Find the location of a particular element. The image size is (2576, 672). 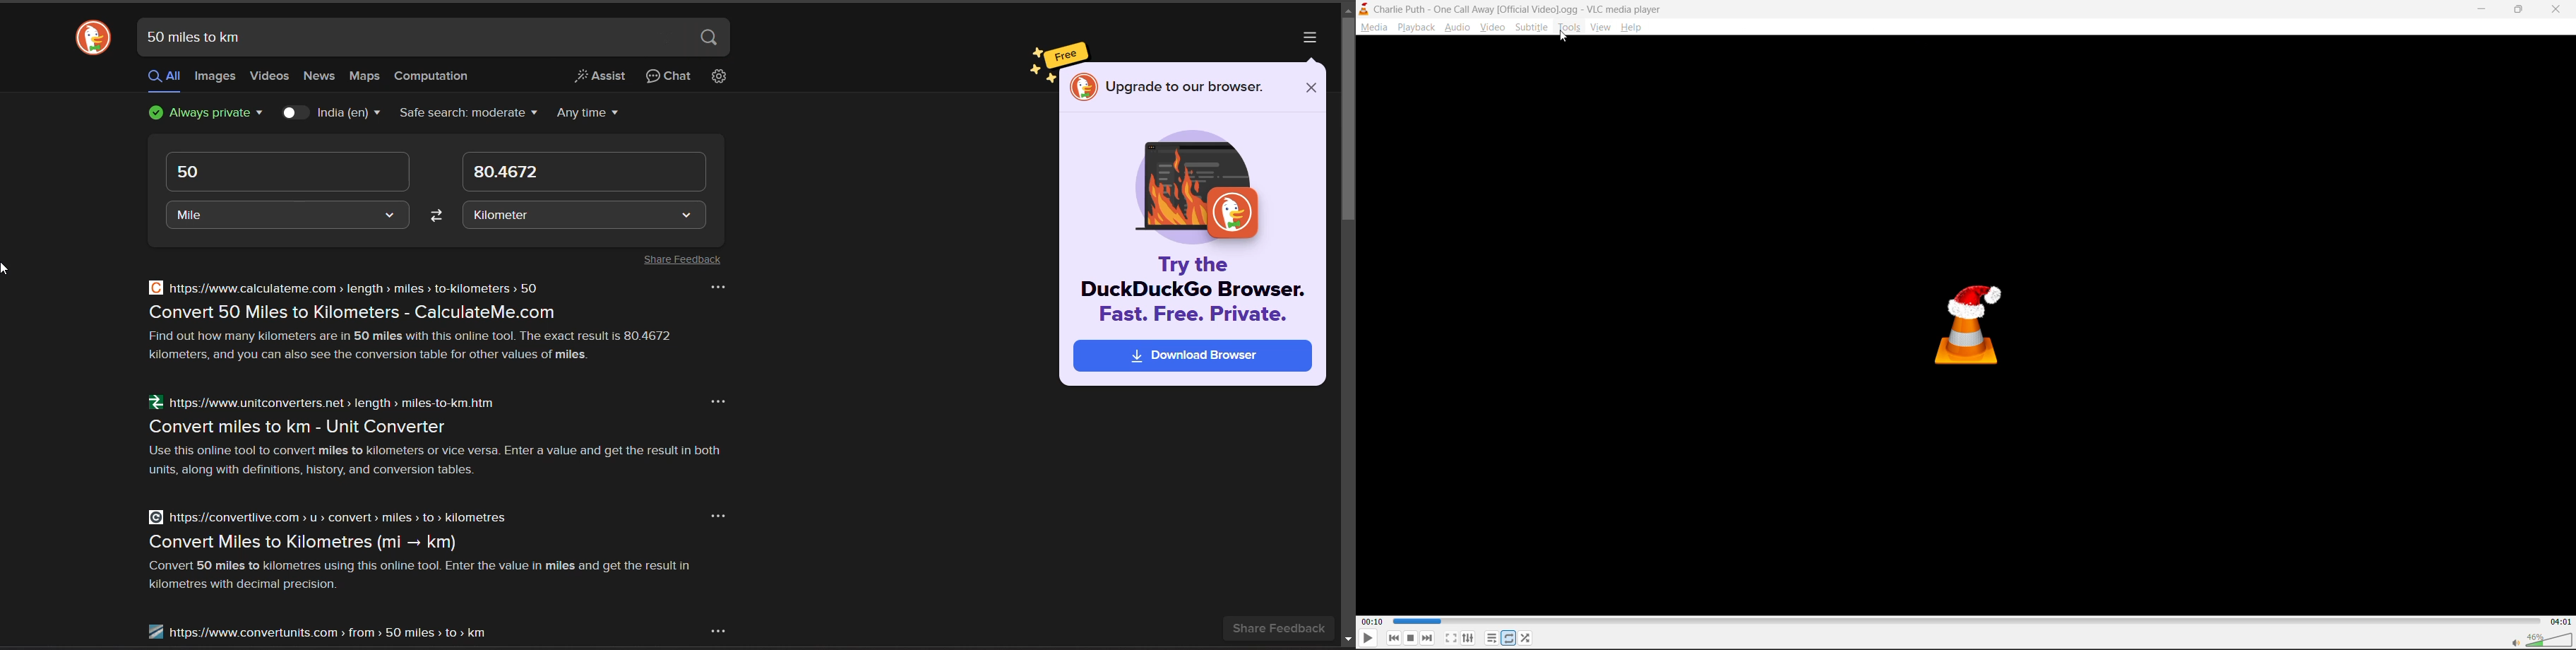

media is located at coordinates (1372, 29).